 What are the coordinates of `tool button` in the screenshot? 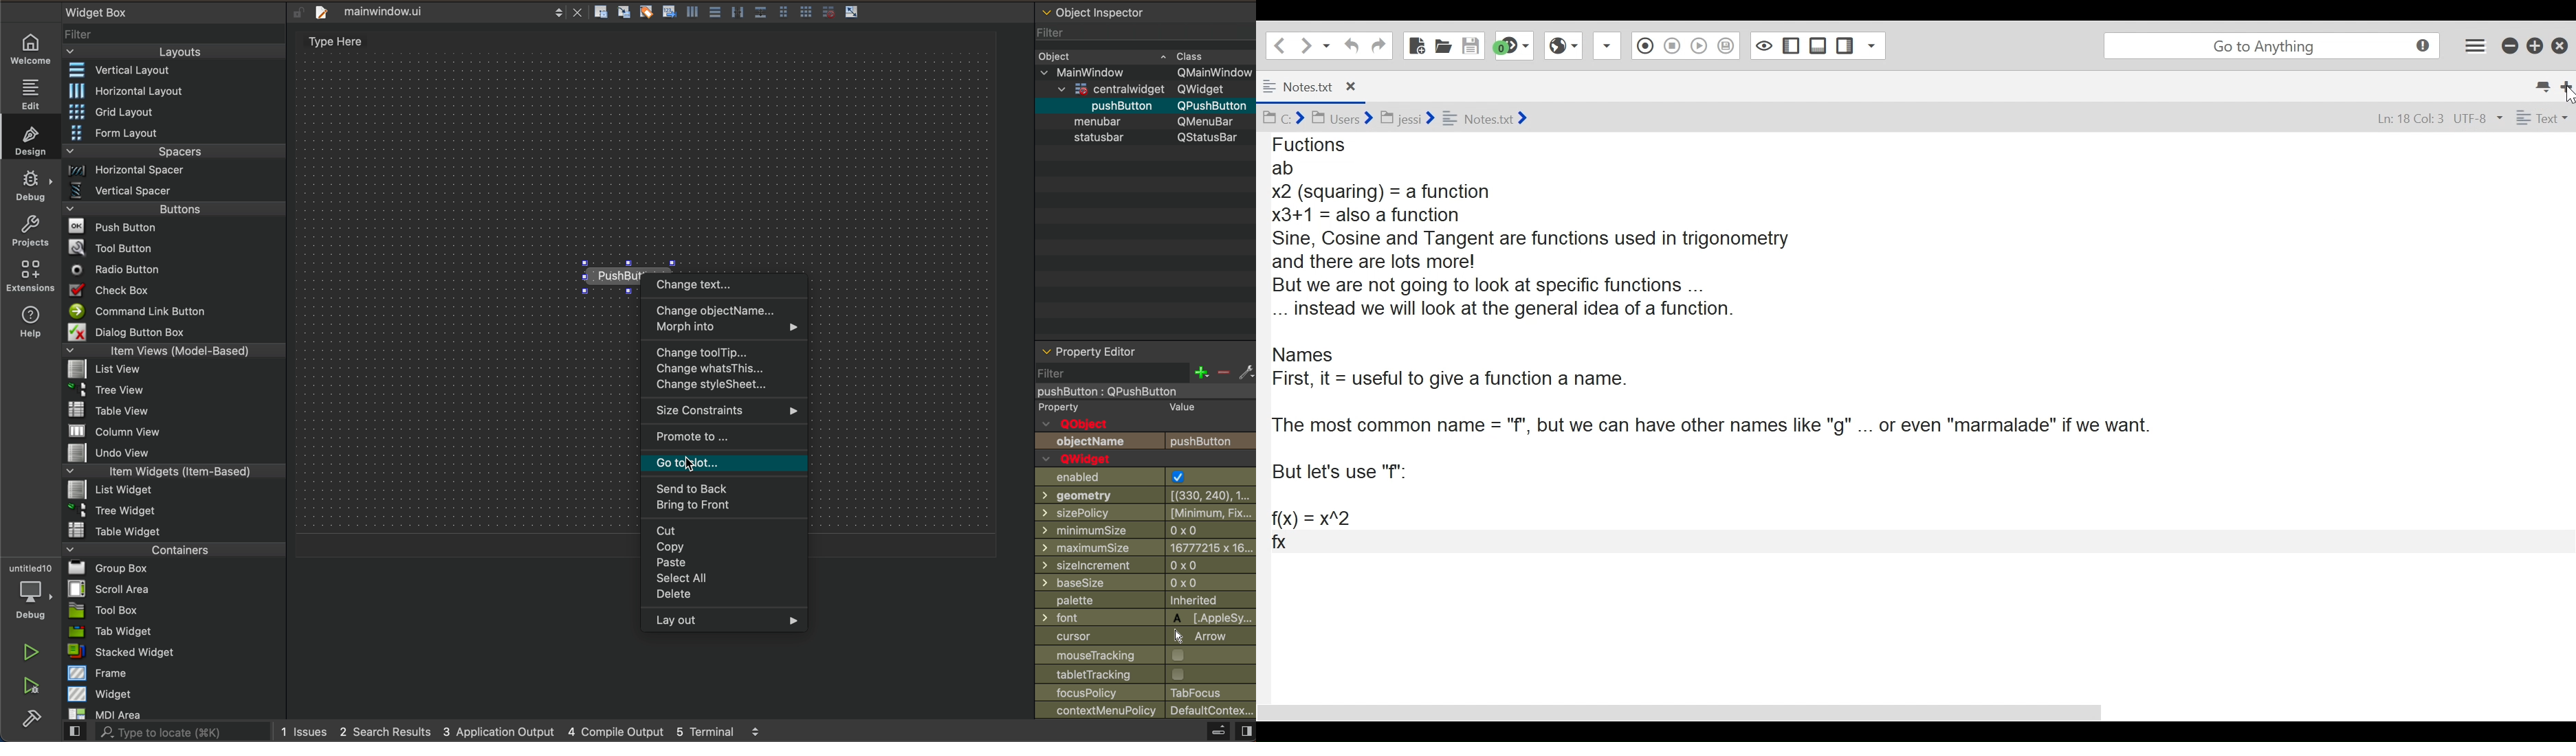 It's located at (175, 250).